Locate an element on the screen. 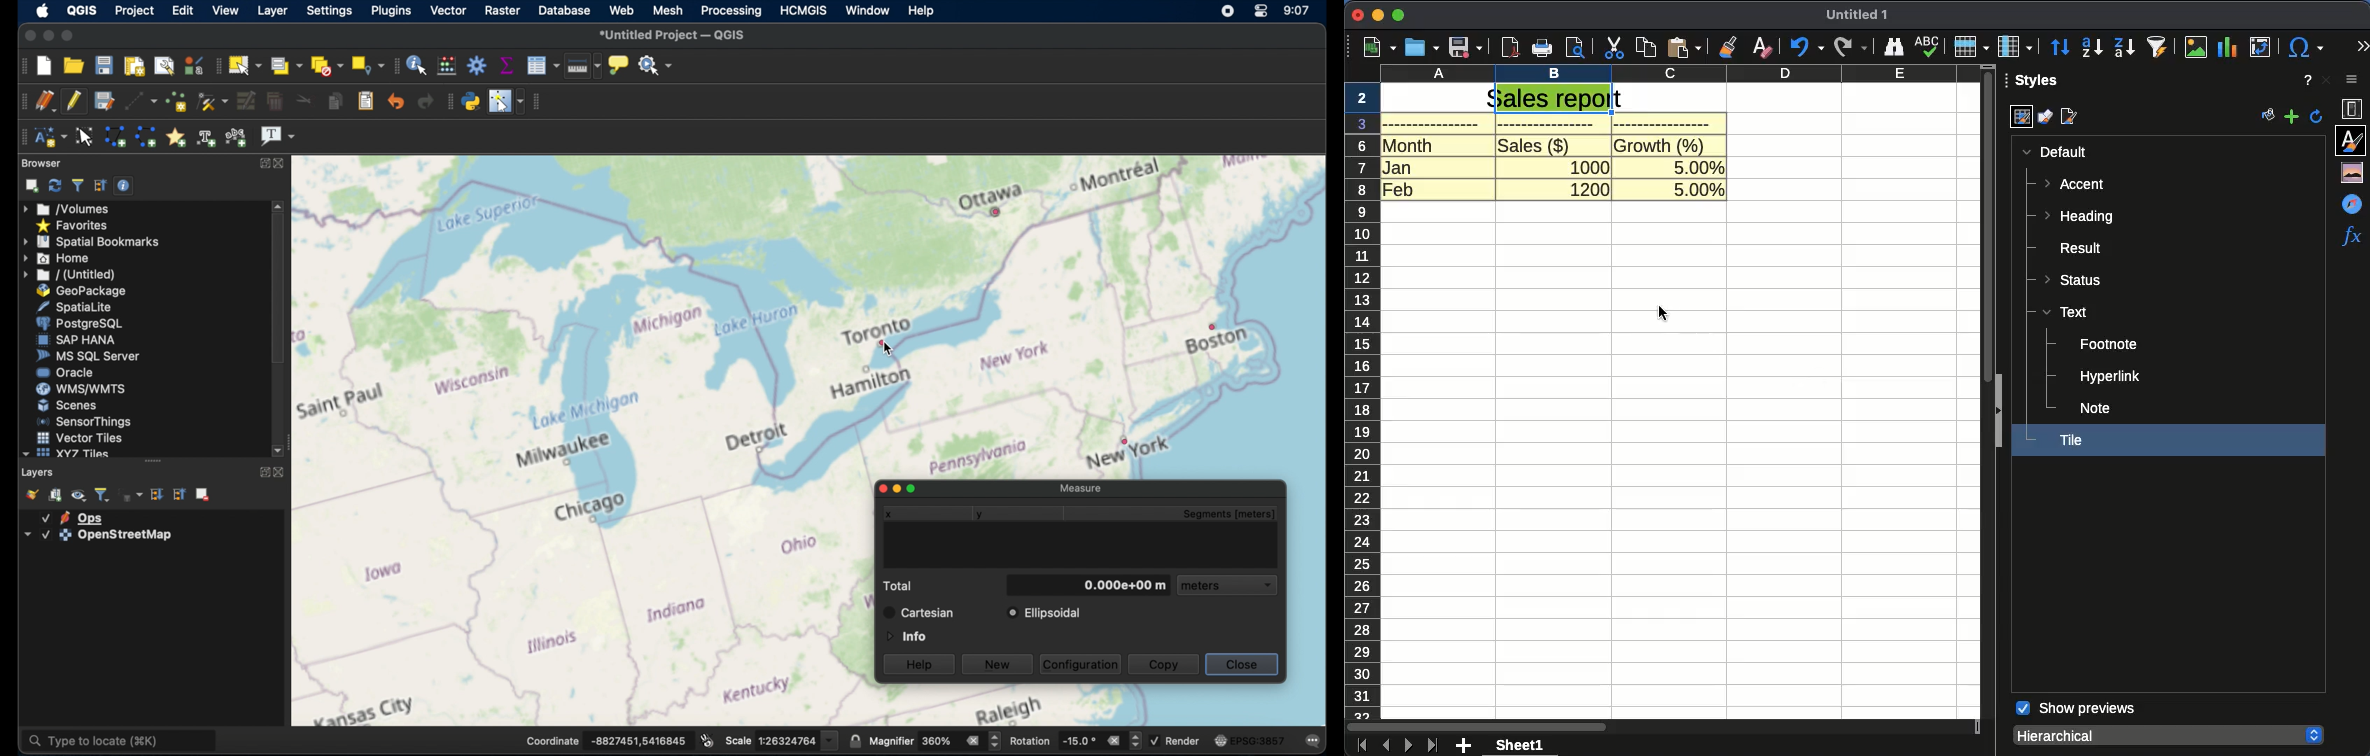  styles is located at coordinates (2039, 83).